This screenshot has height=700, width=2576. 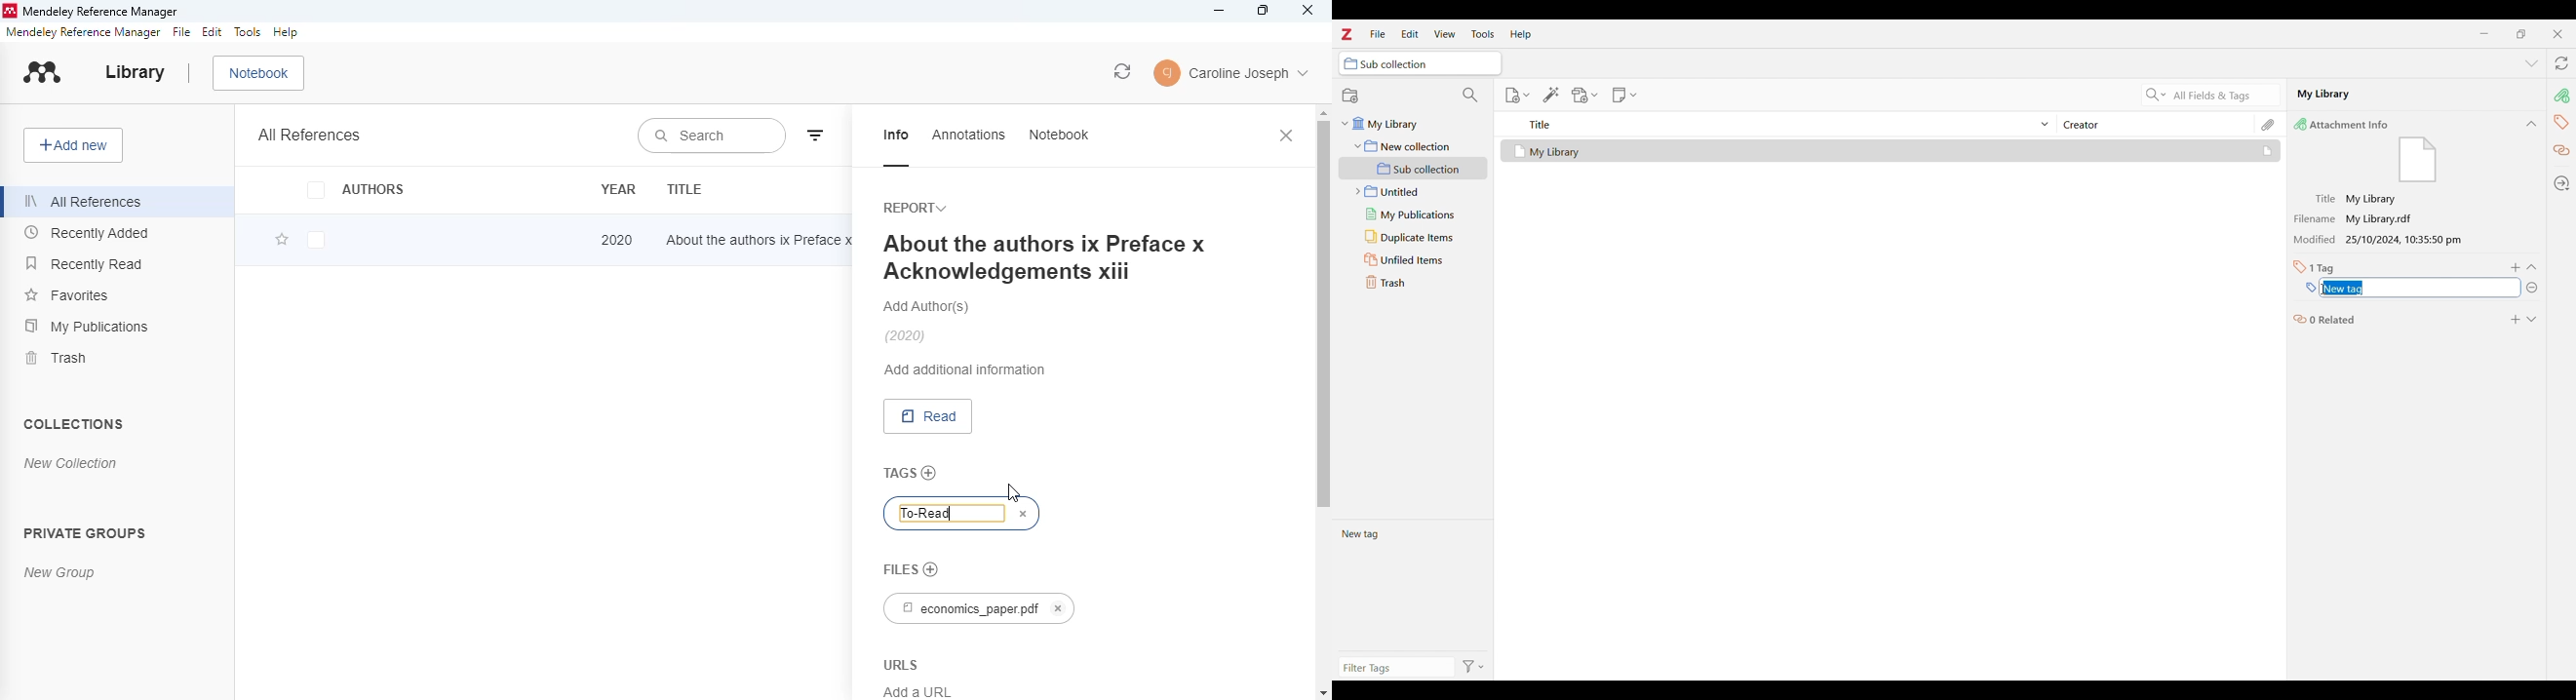 I want to click on 0 related, so click(x=2326, y=318).